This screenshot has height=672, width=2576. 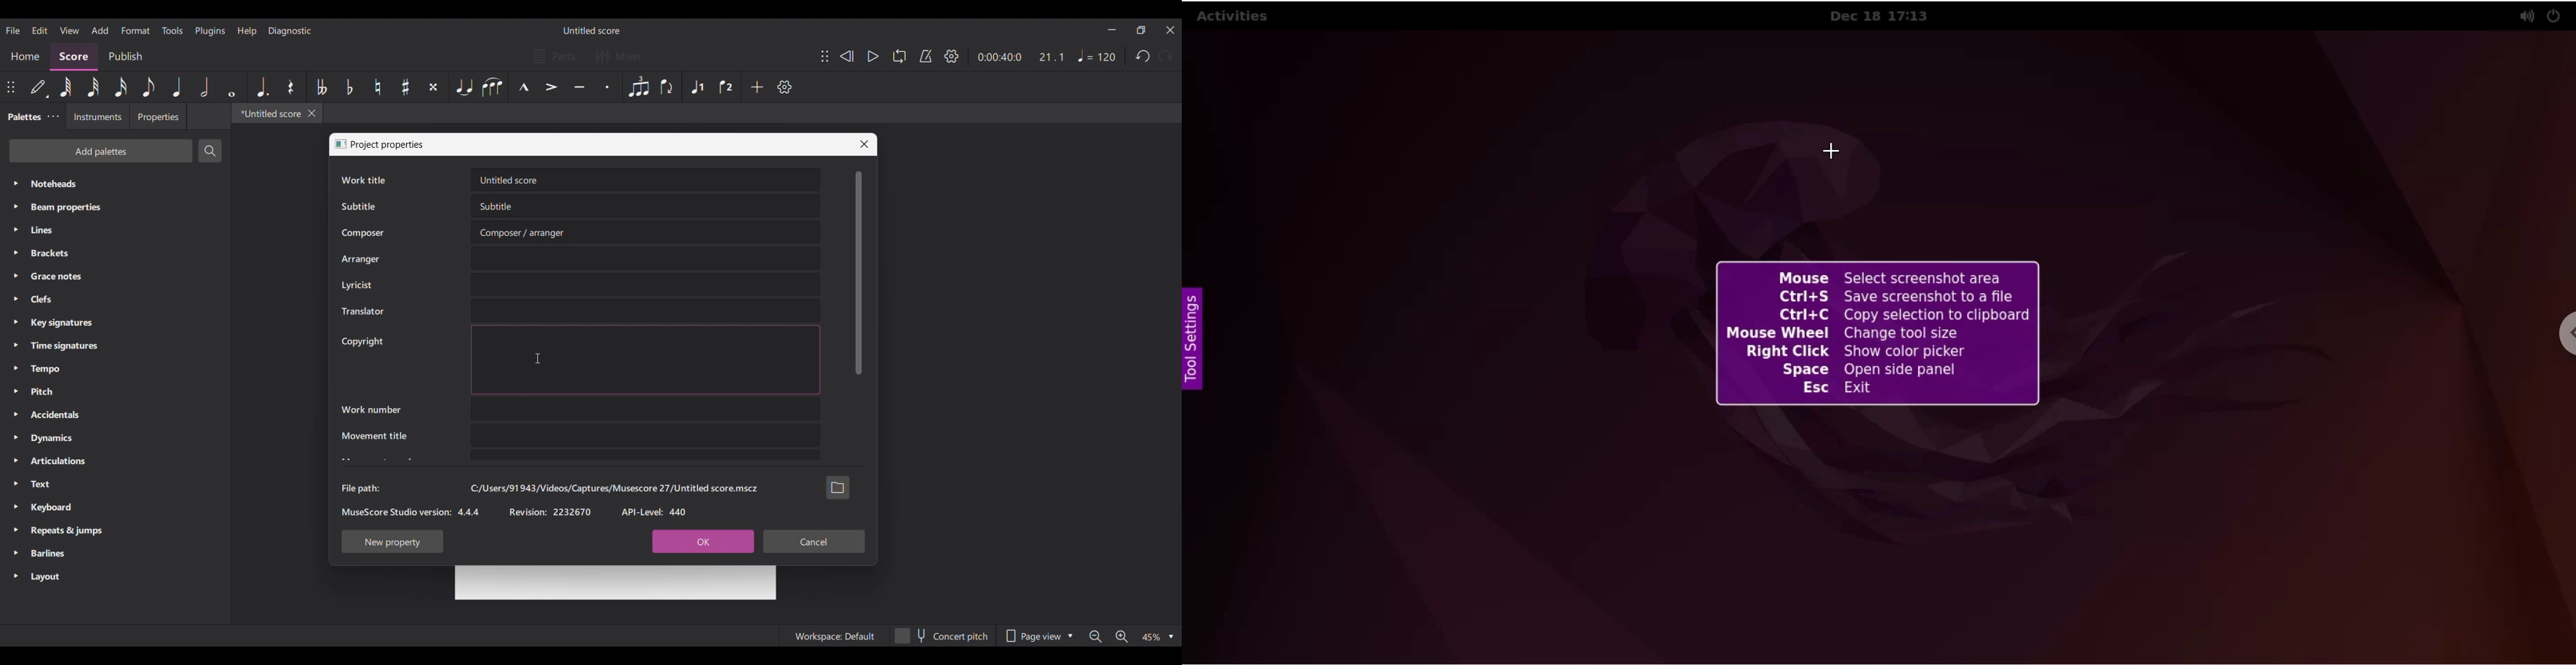 I want to click on Add menu, so click(x=100, y=30).